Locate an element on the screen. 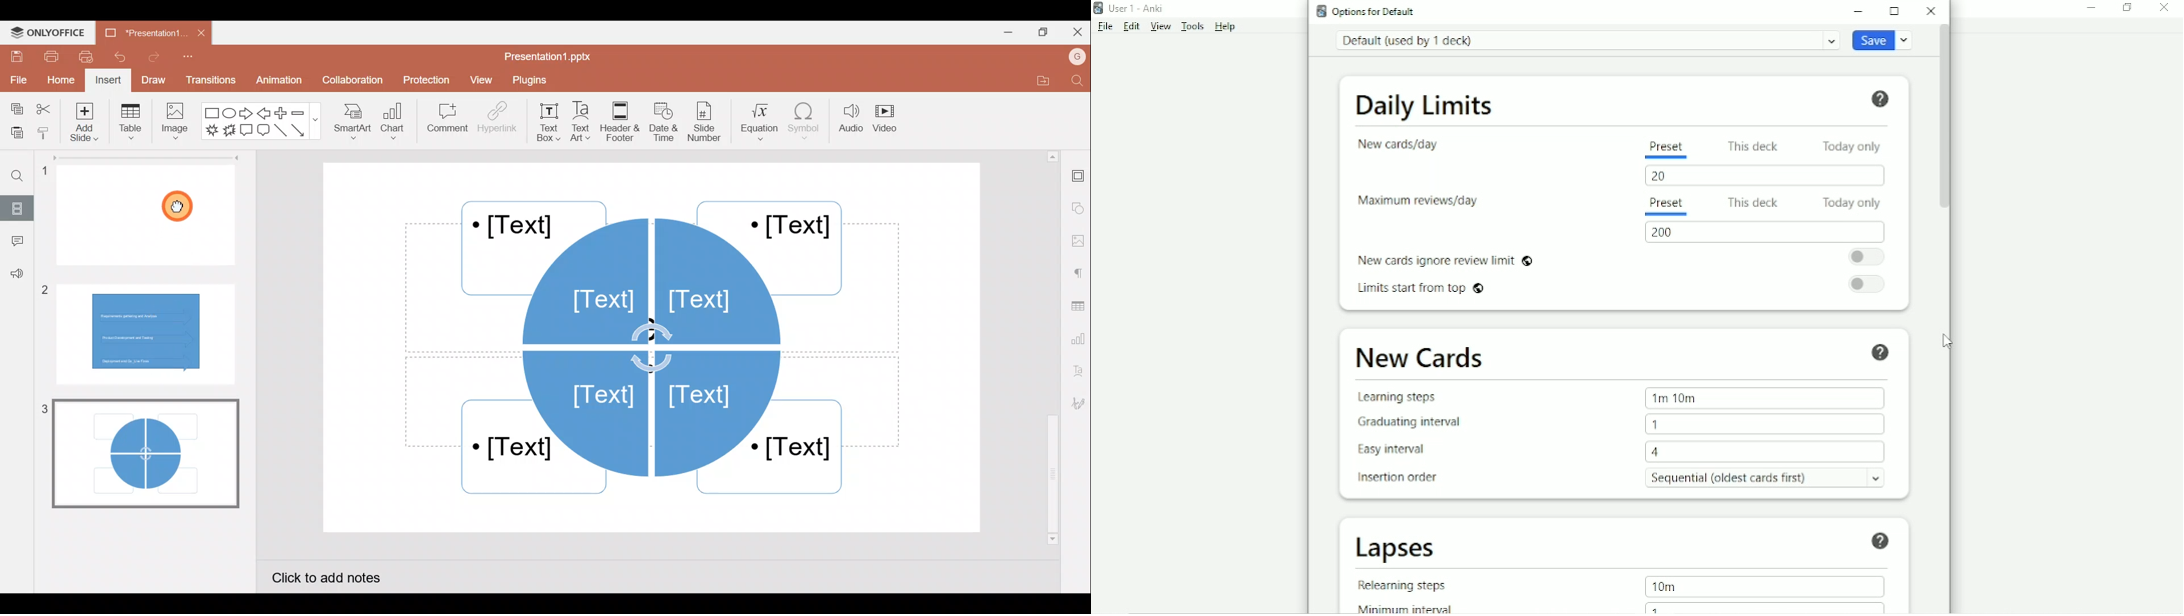 The image size is (2184, 616). Help is located at coordinates (1882, 100).